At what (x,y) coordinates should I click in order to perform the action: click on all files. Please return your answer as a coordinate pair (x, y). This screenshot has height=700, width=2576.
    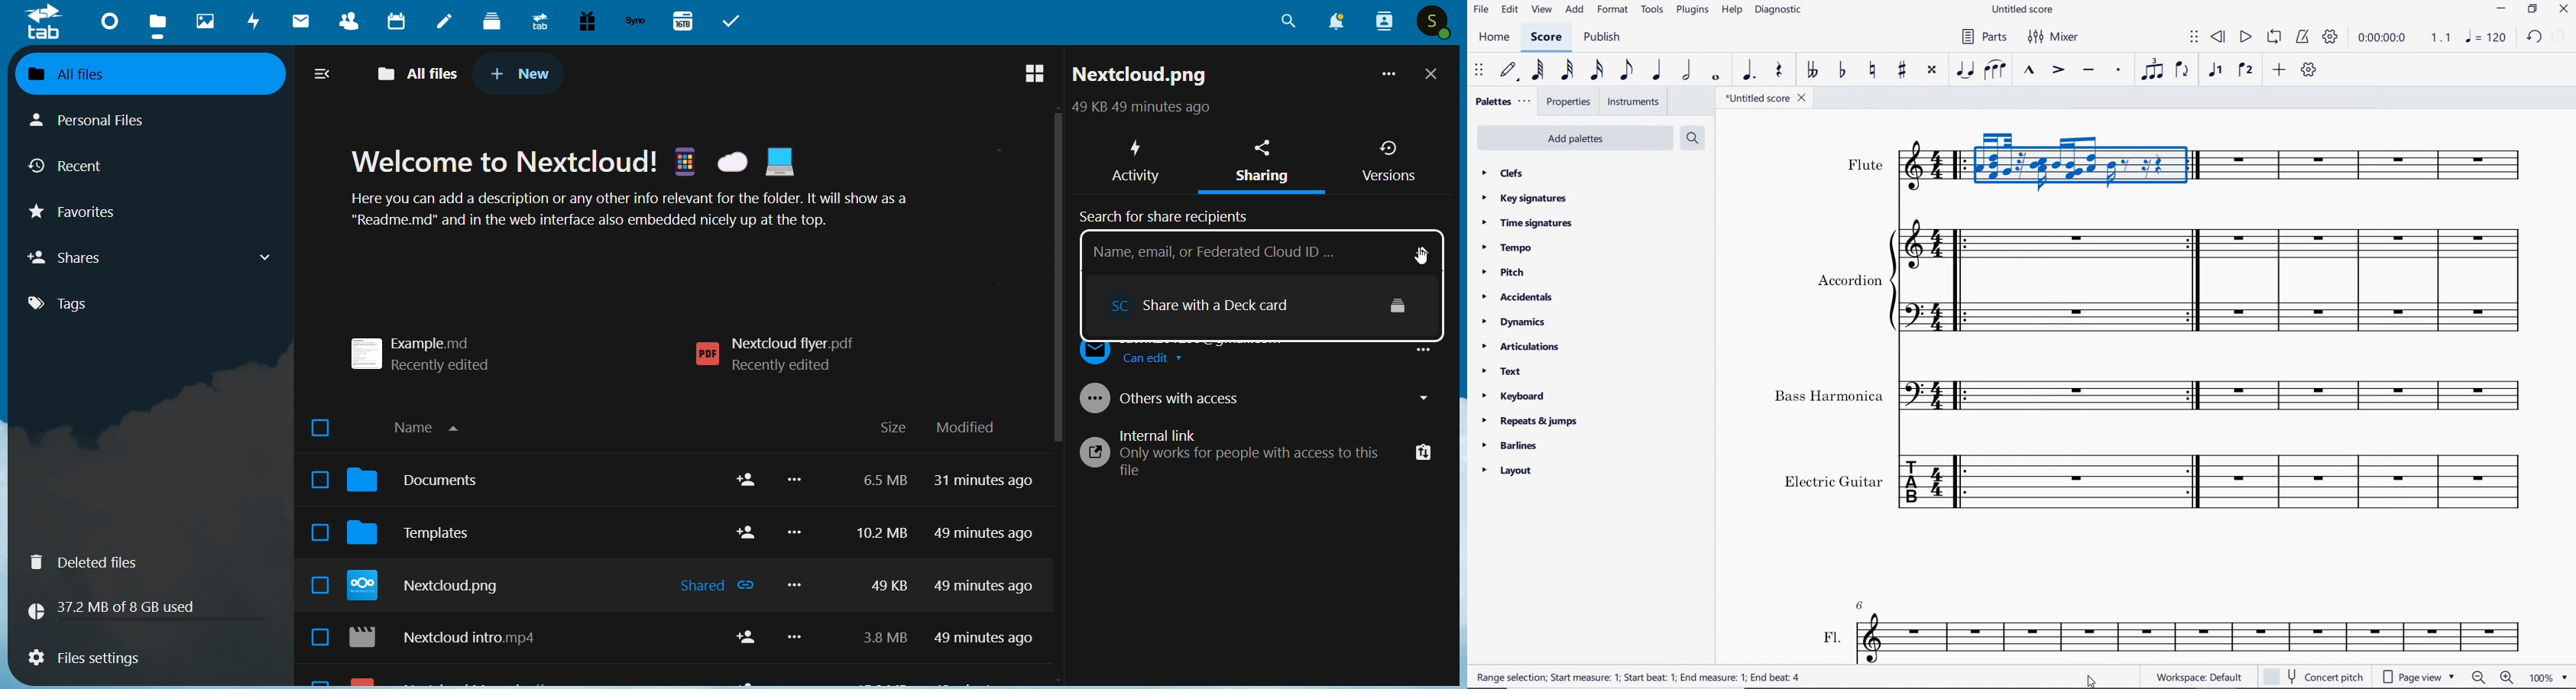
    Looking at the image, I should click on (137, 73).